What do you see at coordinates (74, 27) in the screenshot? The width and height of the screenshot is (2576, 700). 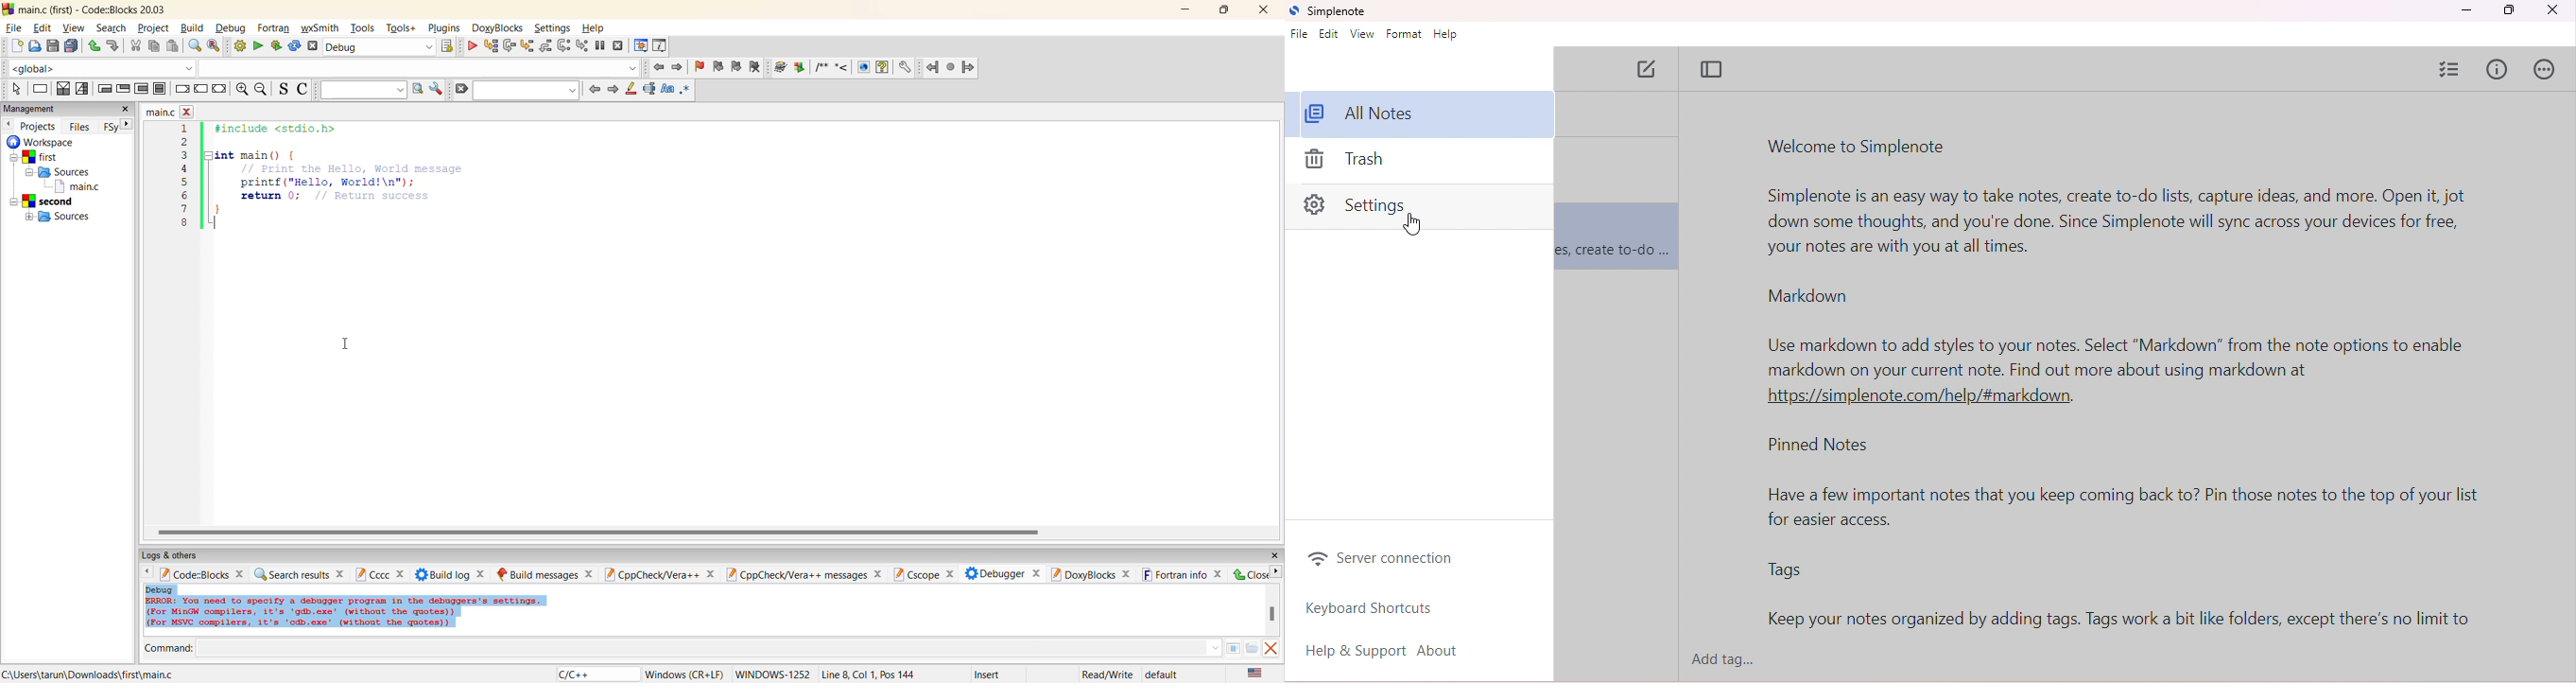 I see `view` at bounding box center [74, 27].